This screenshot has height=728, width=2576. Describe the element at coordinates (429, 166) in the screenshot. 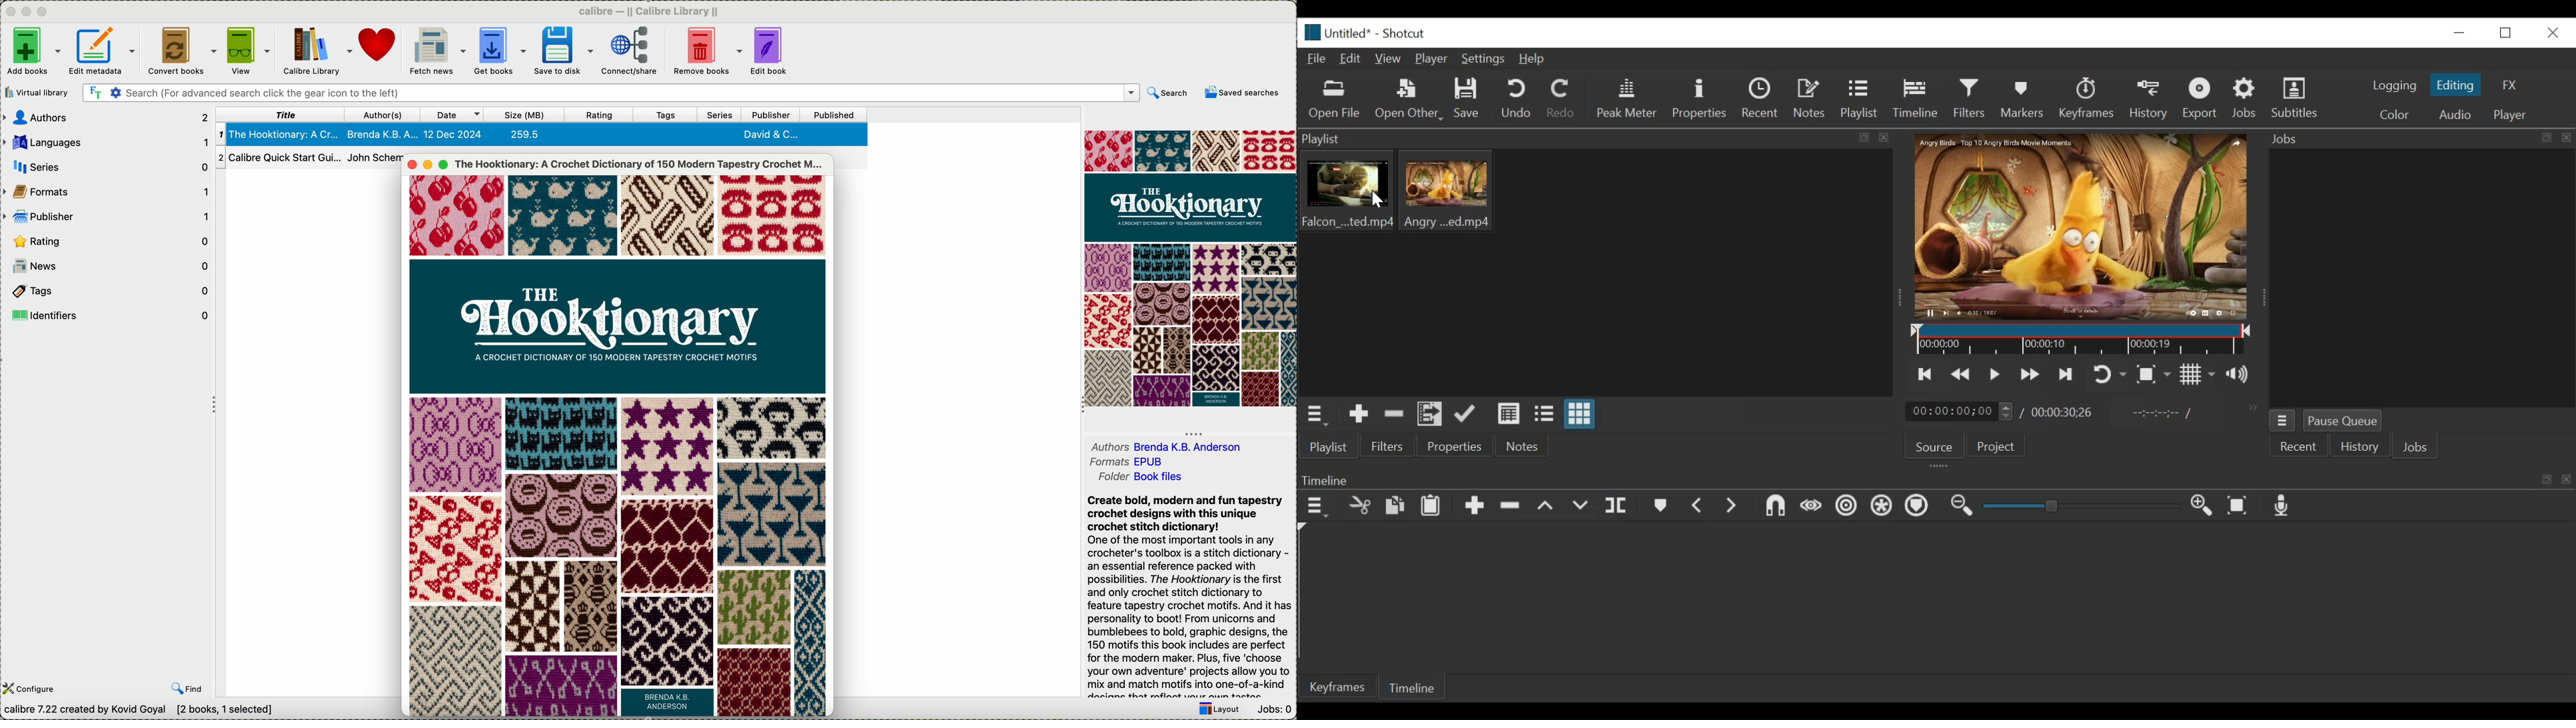

I see `minimize` at that location.